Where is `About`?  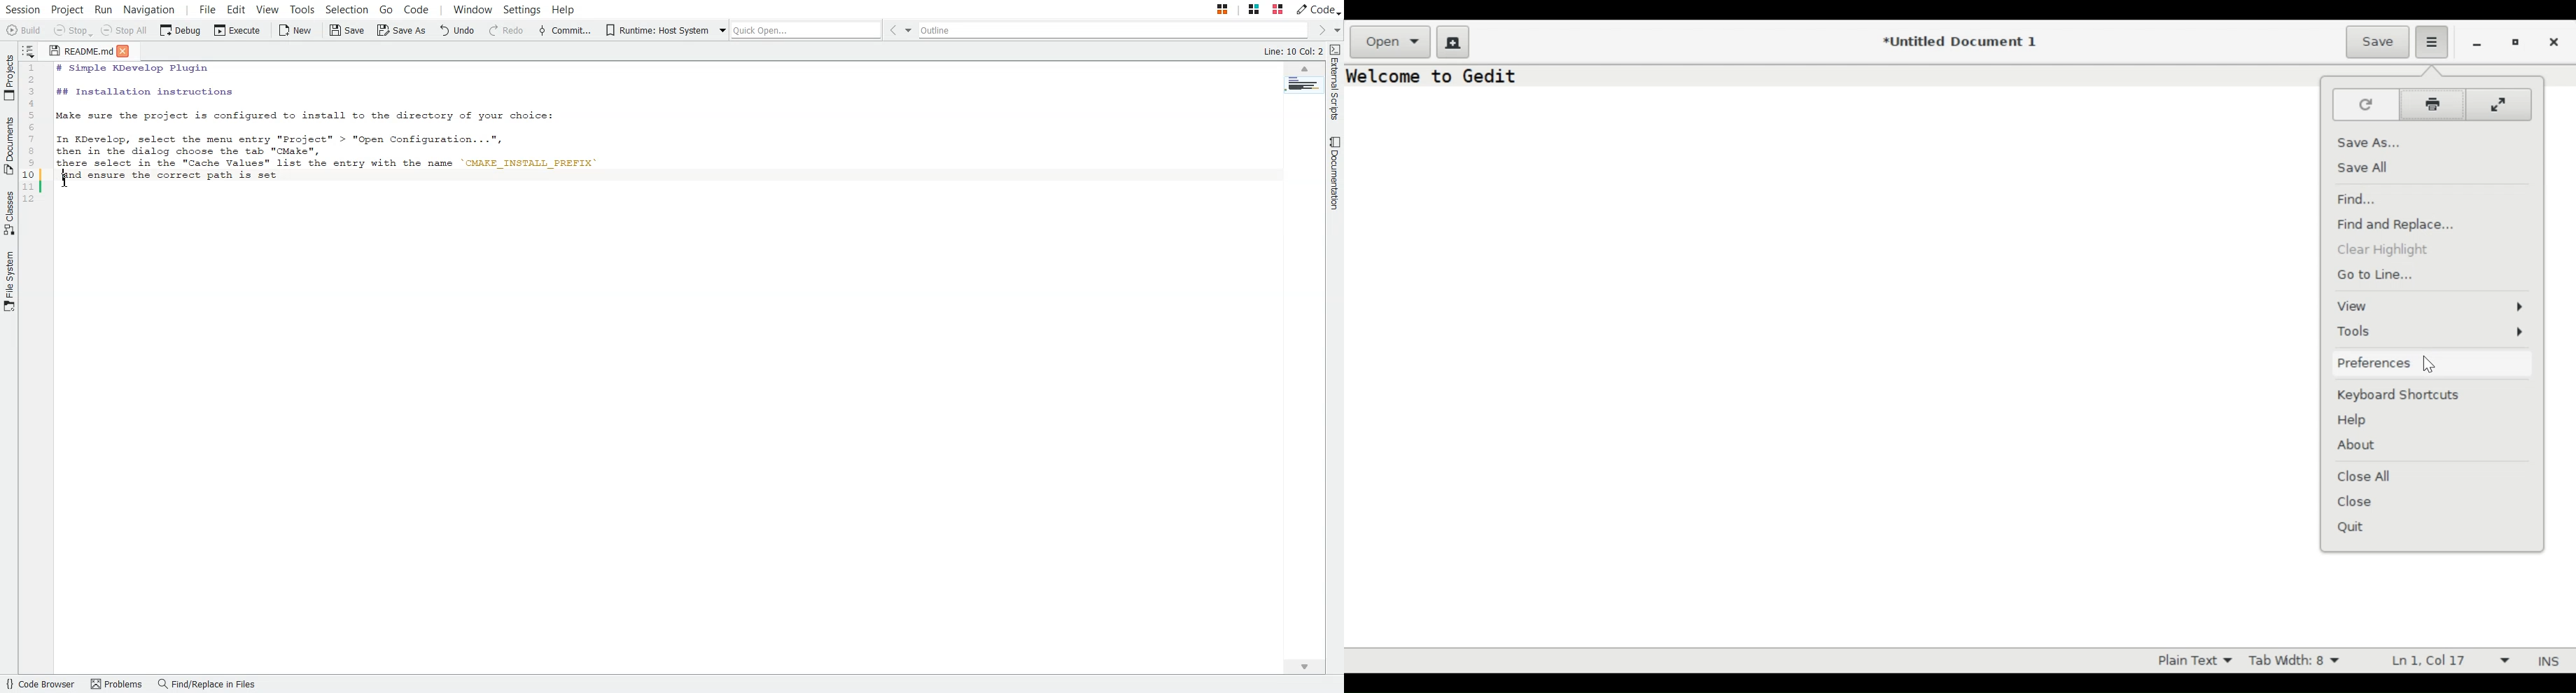 About is located at coordinates (2360, 445).